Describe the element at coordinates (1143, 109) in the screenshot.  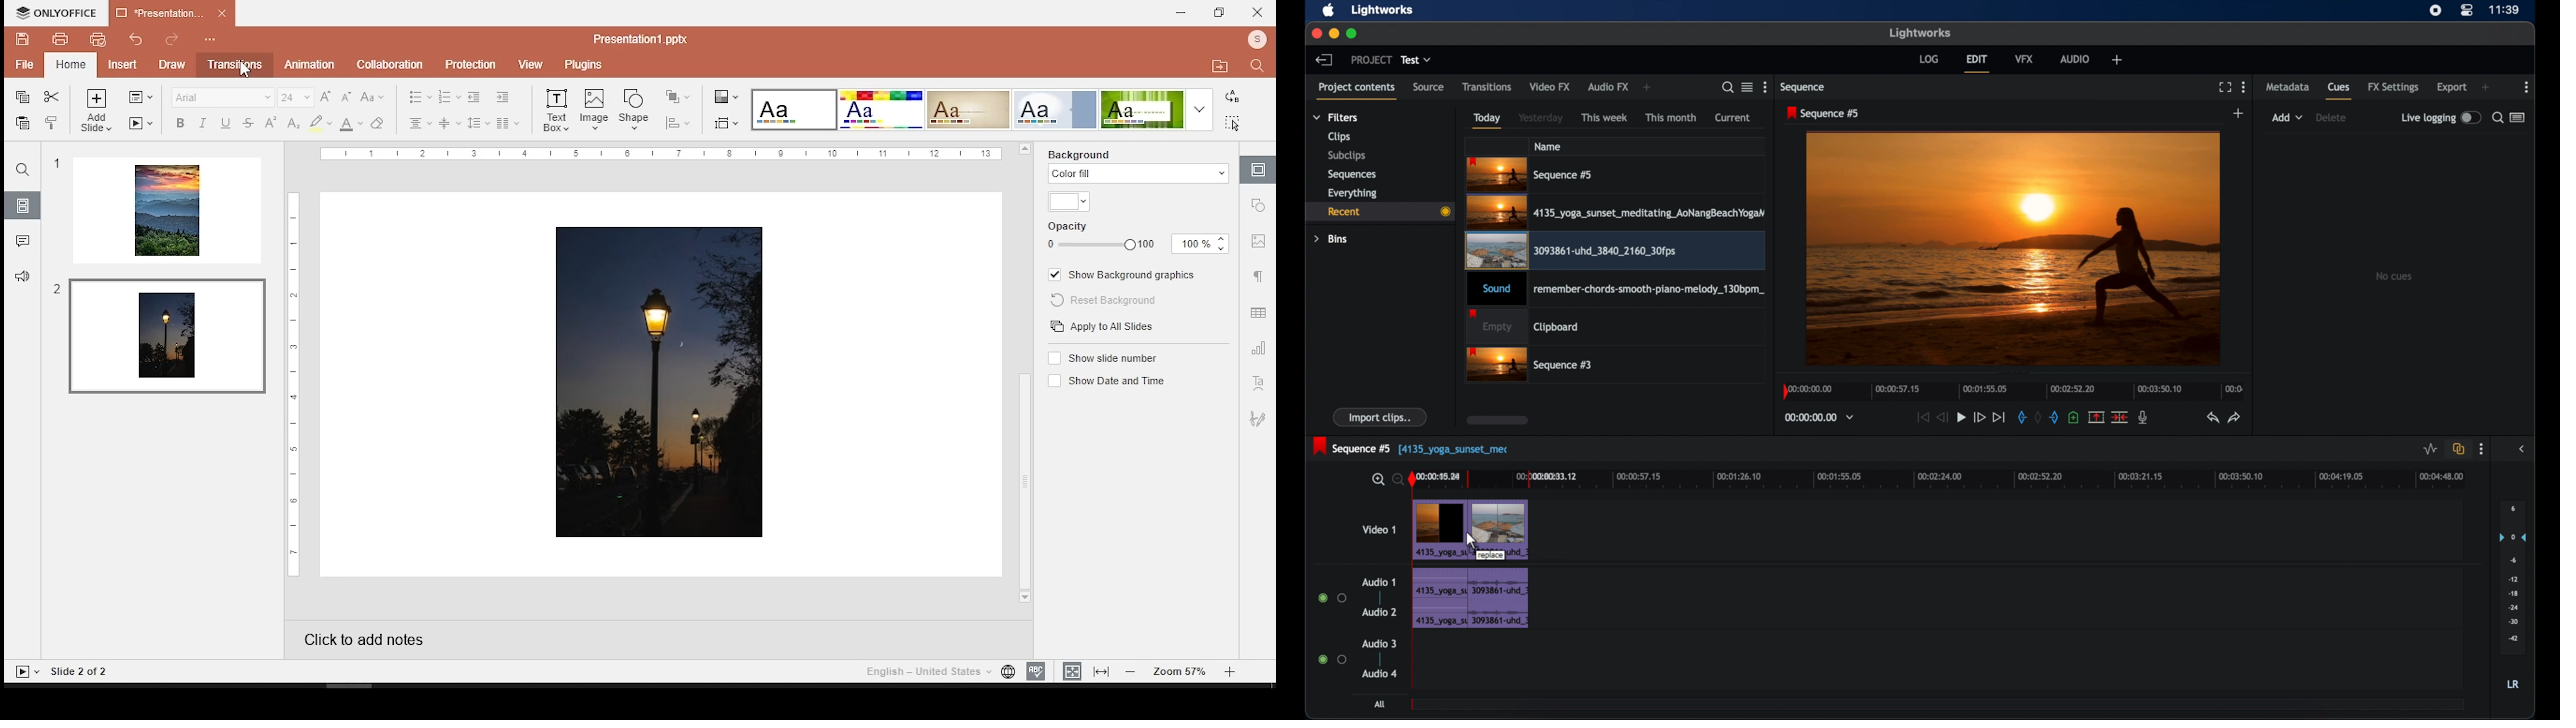
I see `slide style` at that location.